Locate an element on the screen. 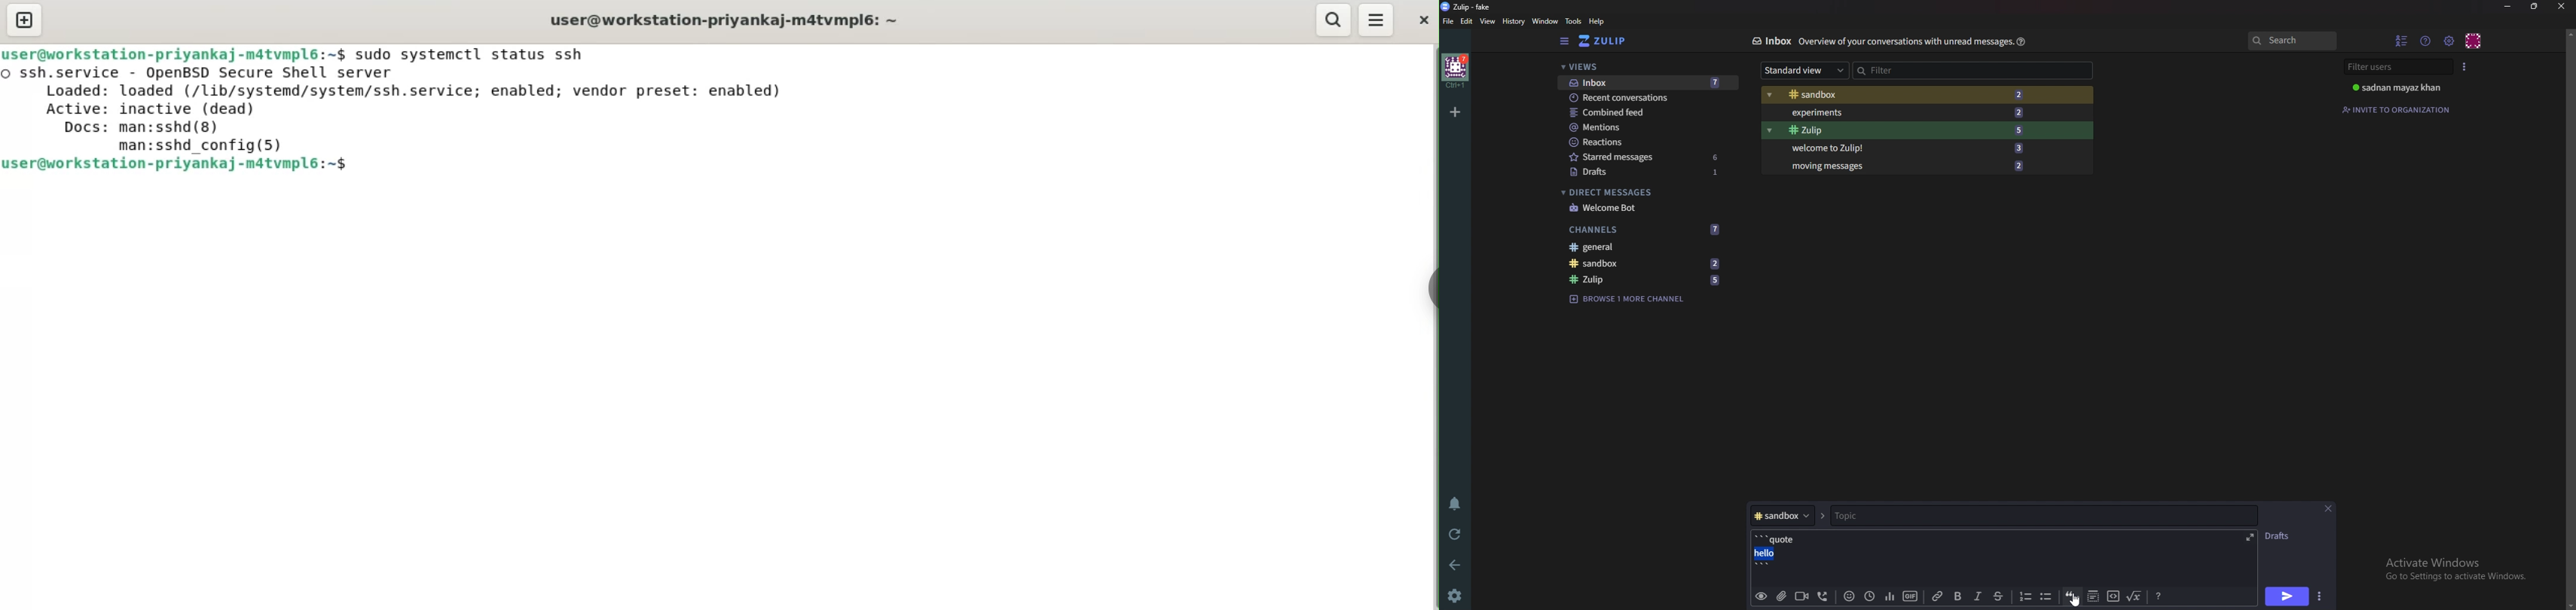  bold is located at coordinates (1959, 597).